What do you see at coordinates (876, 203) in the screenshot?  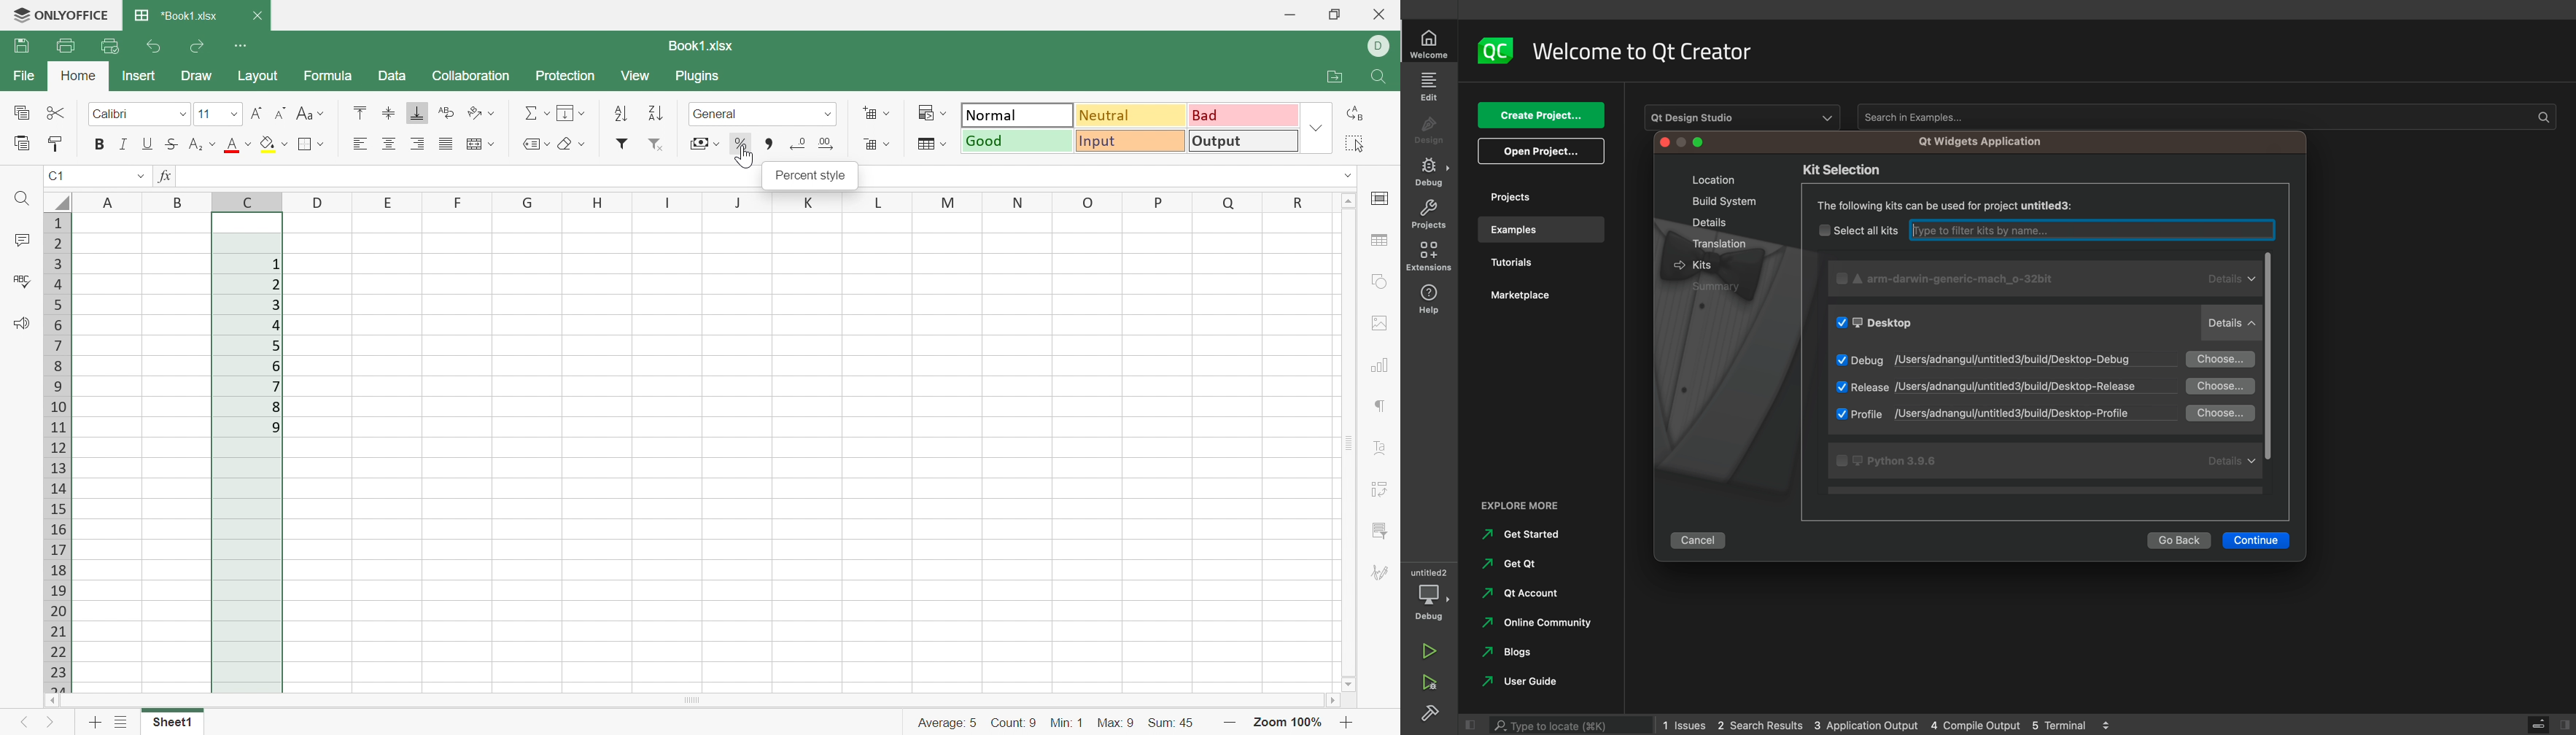 I see `L` at bounding box center [876, 203].